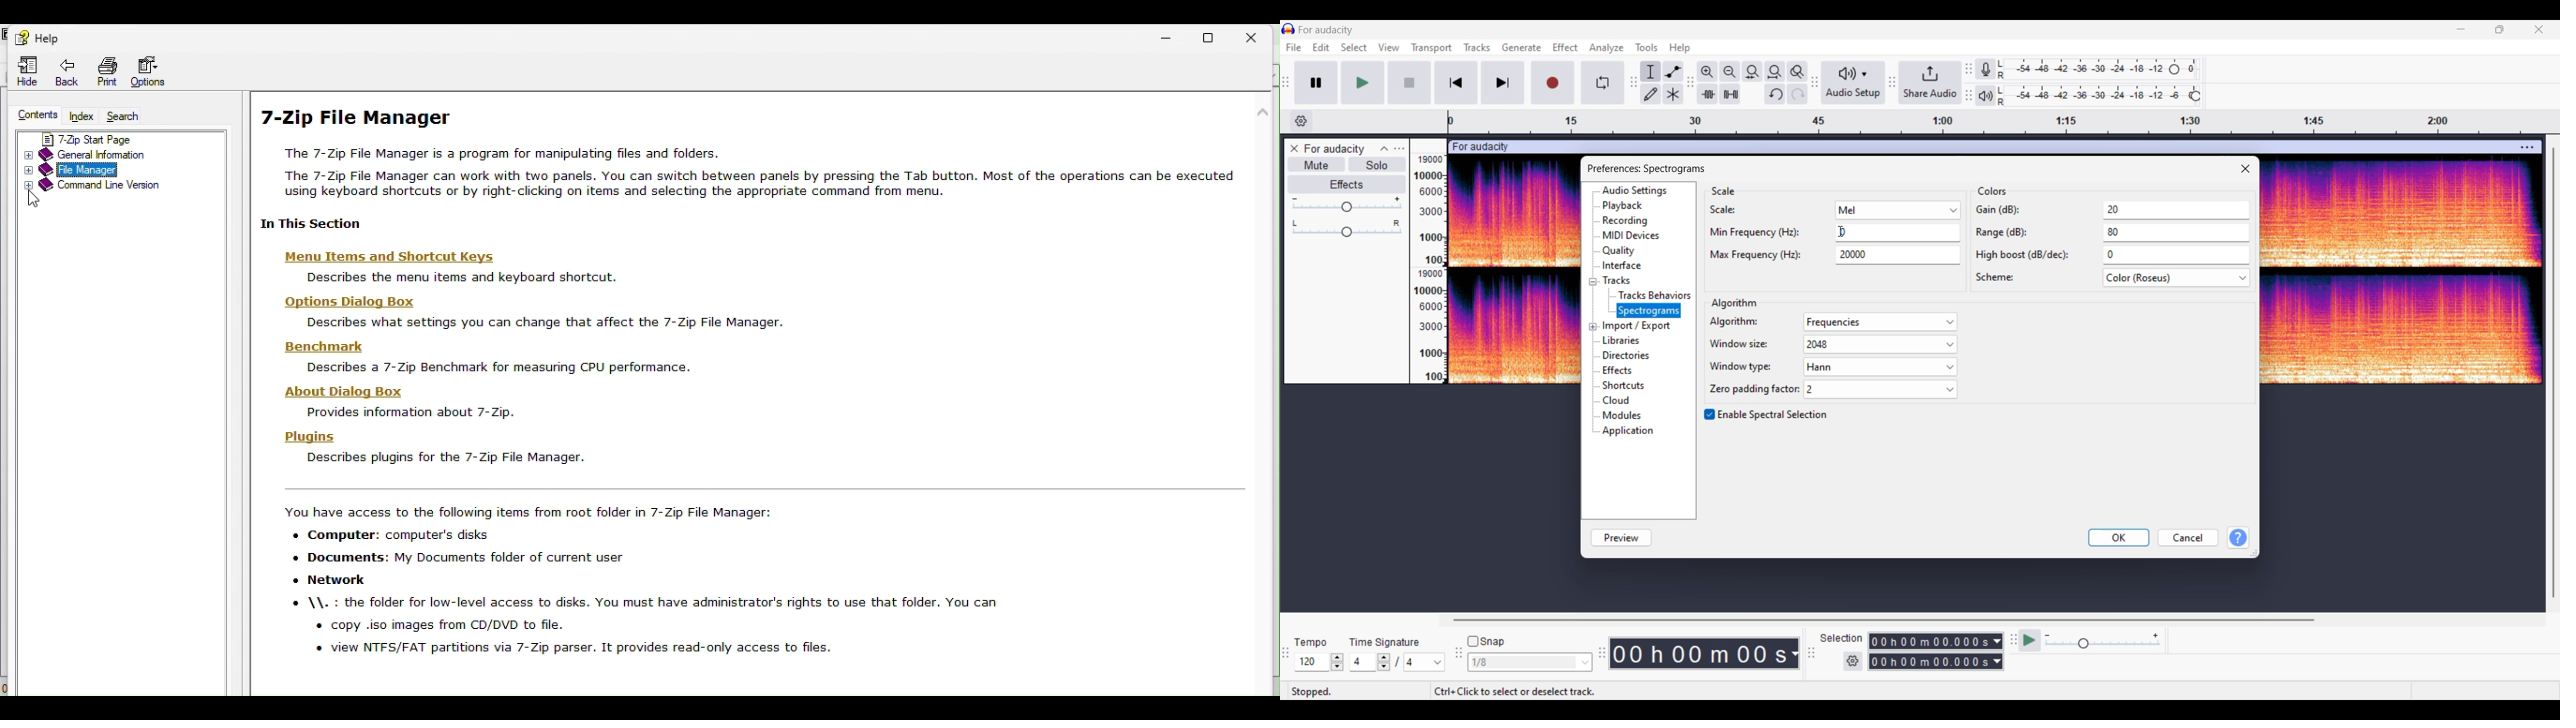 The image size is (2576, 728). What do you see at coordinates (1630, 431) in the screenshot?
I see `applications` at bounding box center [1630, 431].